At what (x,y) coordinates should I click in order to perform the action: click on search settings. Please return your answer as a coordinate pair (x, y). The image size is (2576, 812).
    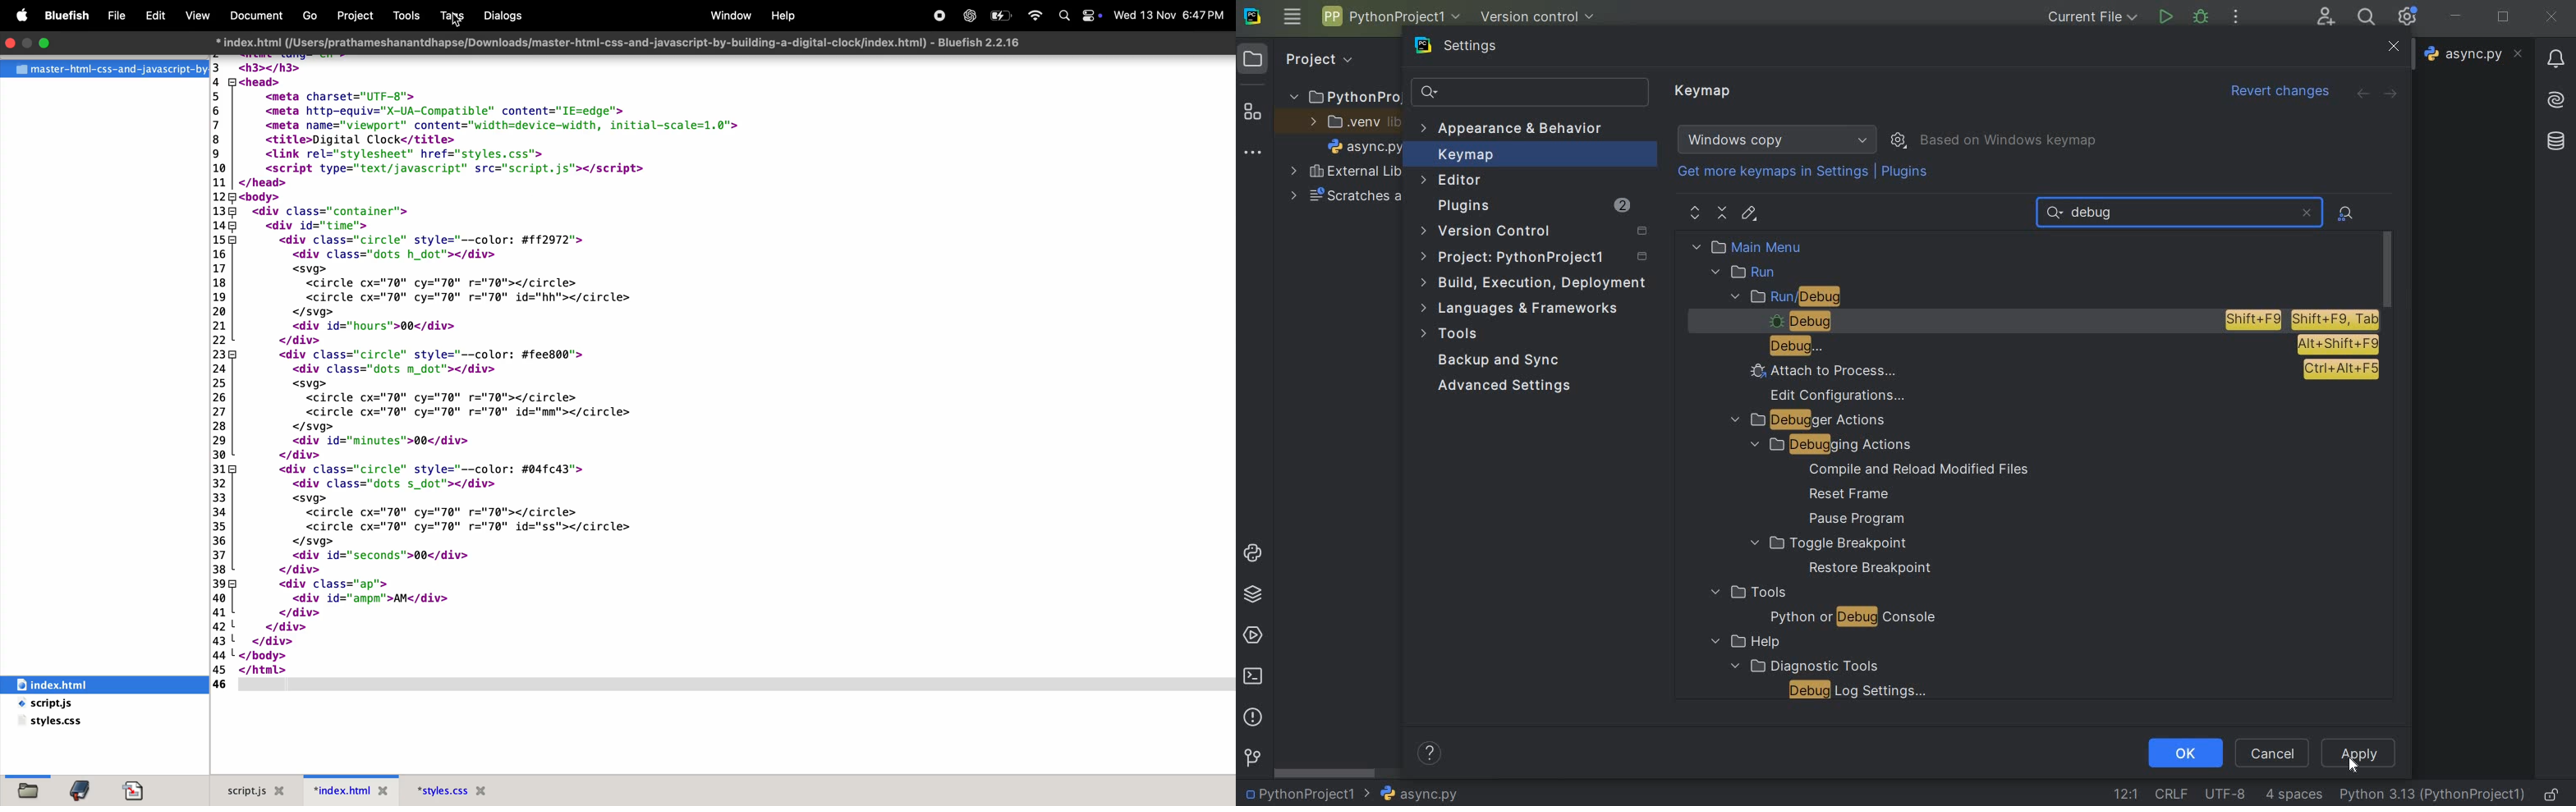
    Looking at the image, I should click on (1531, 93).